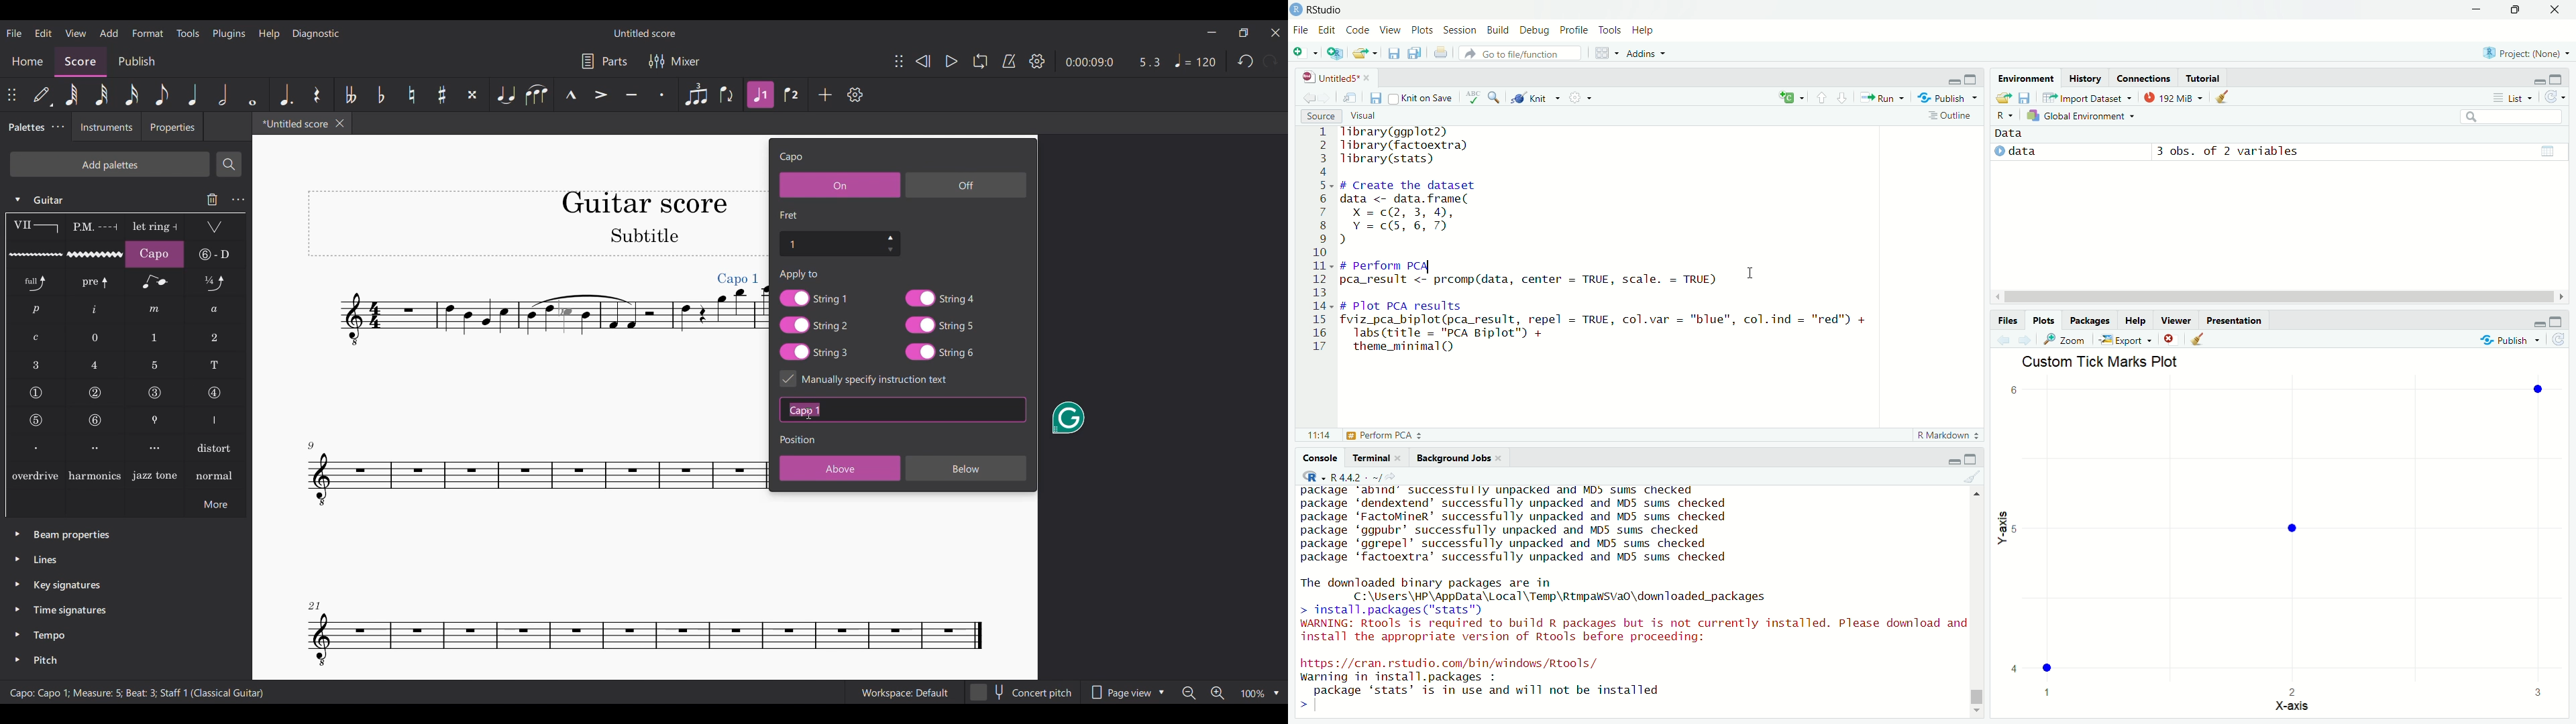  What do you see at coordinates (662, 95) in the screenshot?
I see `Staccato` at bounding box center [662, 95].